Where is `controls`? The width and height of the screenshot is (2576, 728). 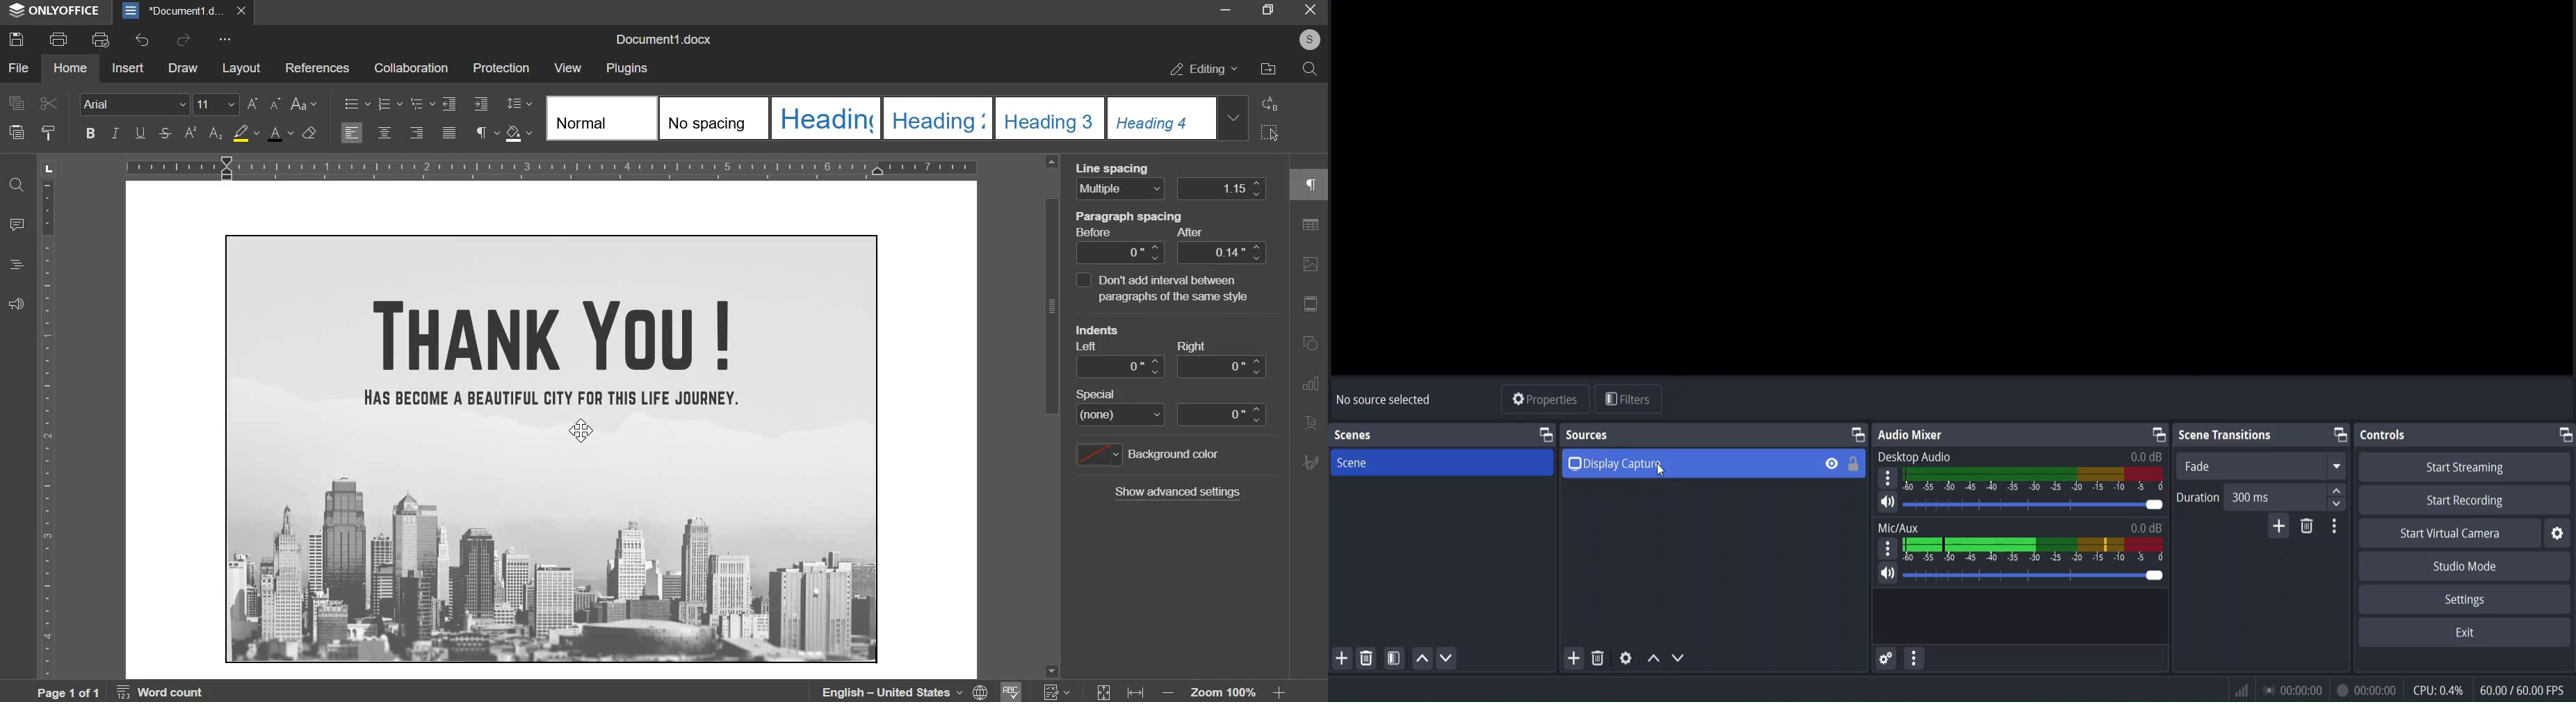
controls is located at coordinates (2386, 435).